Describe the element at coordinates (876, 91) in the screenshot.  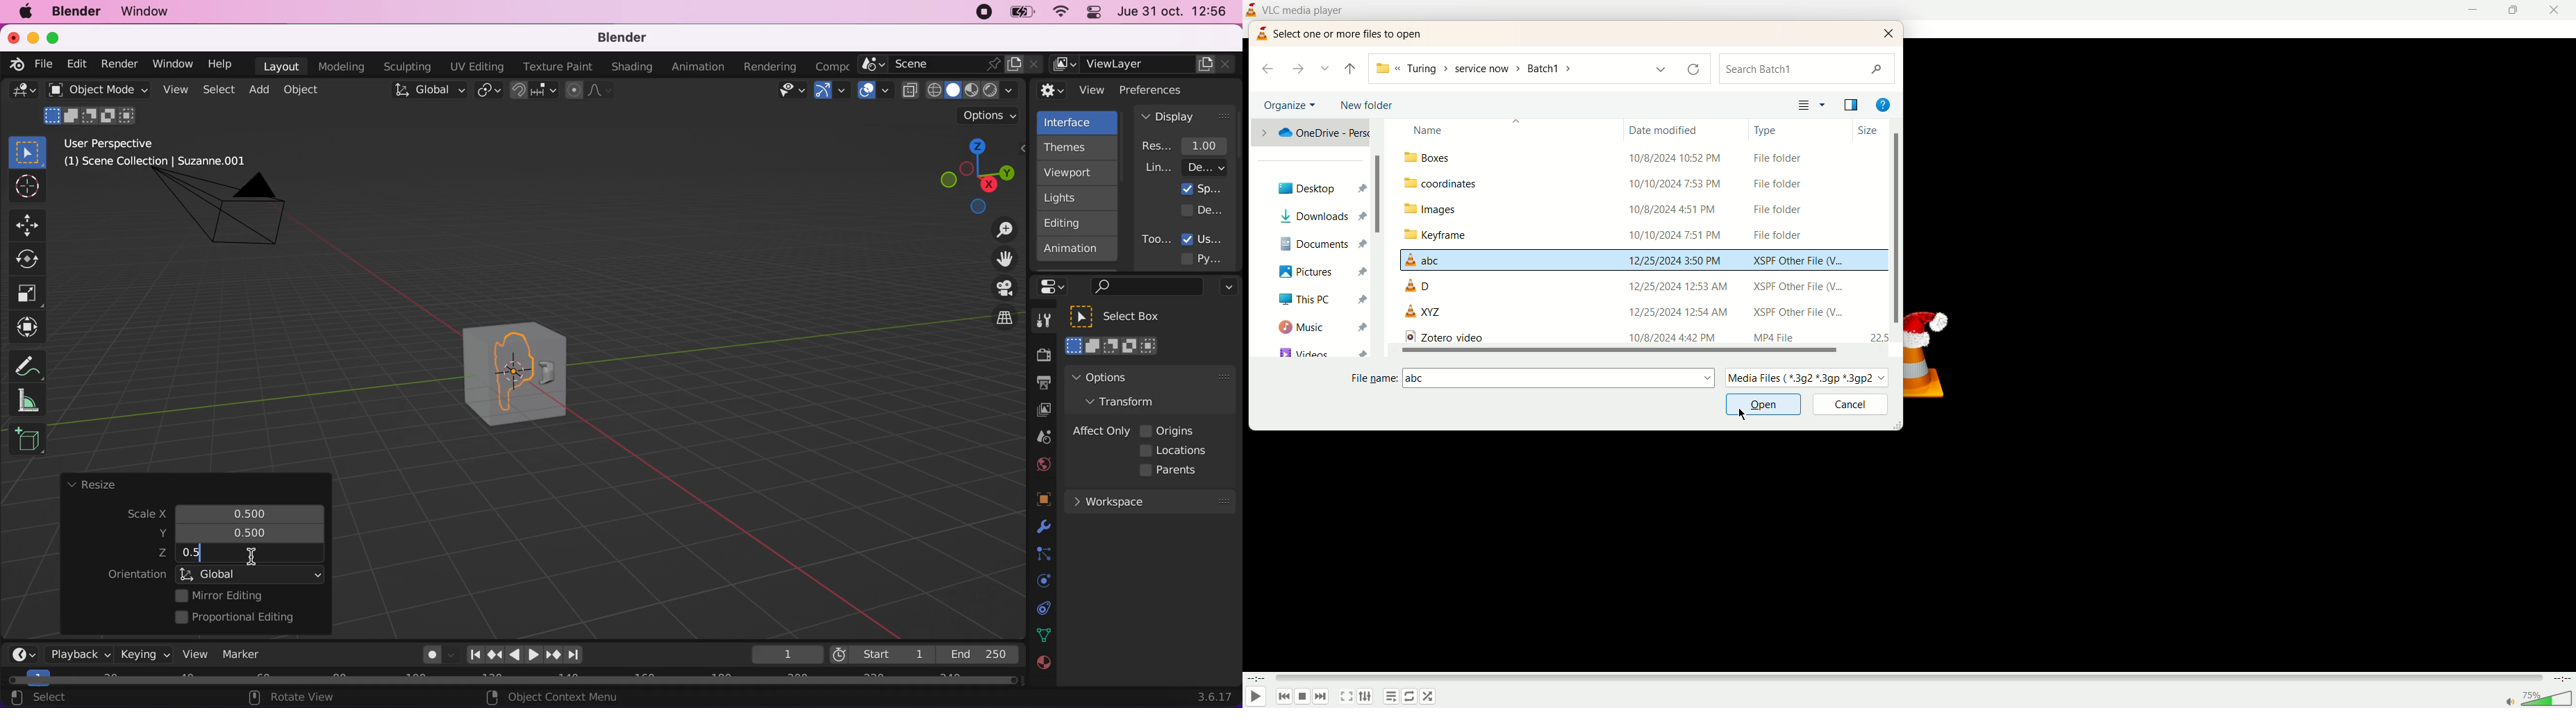
I see `overlays` at that location.